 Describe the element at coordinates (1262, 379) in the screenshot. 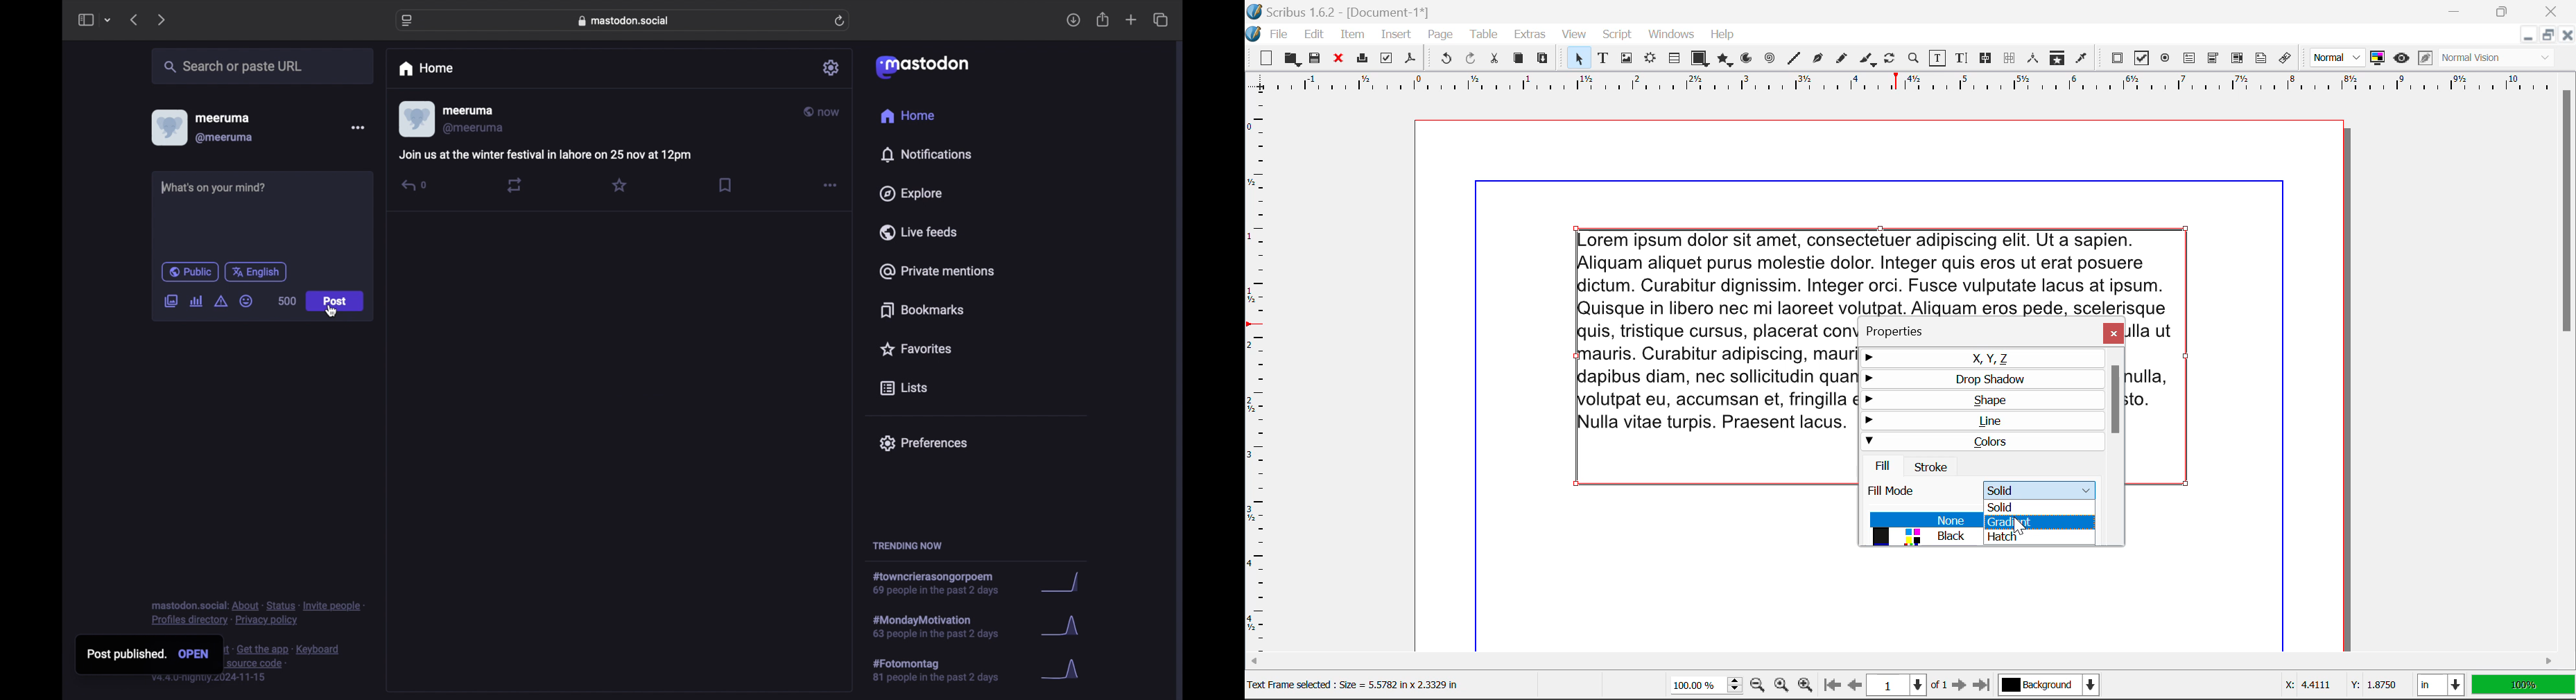

I see `Horizontal Page Margins` at that location.